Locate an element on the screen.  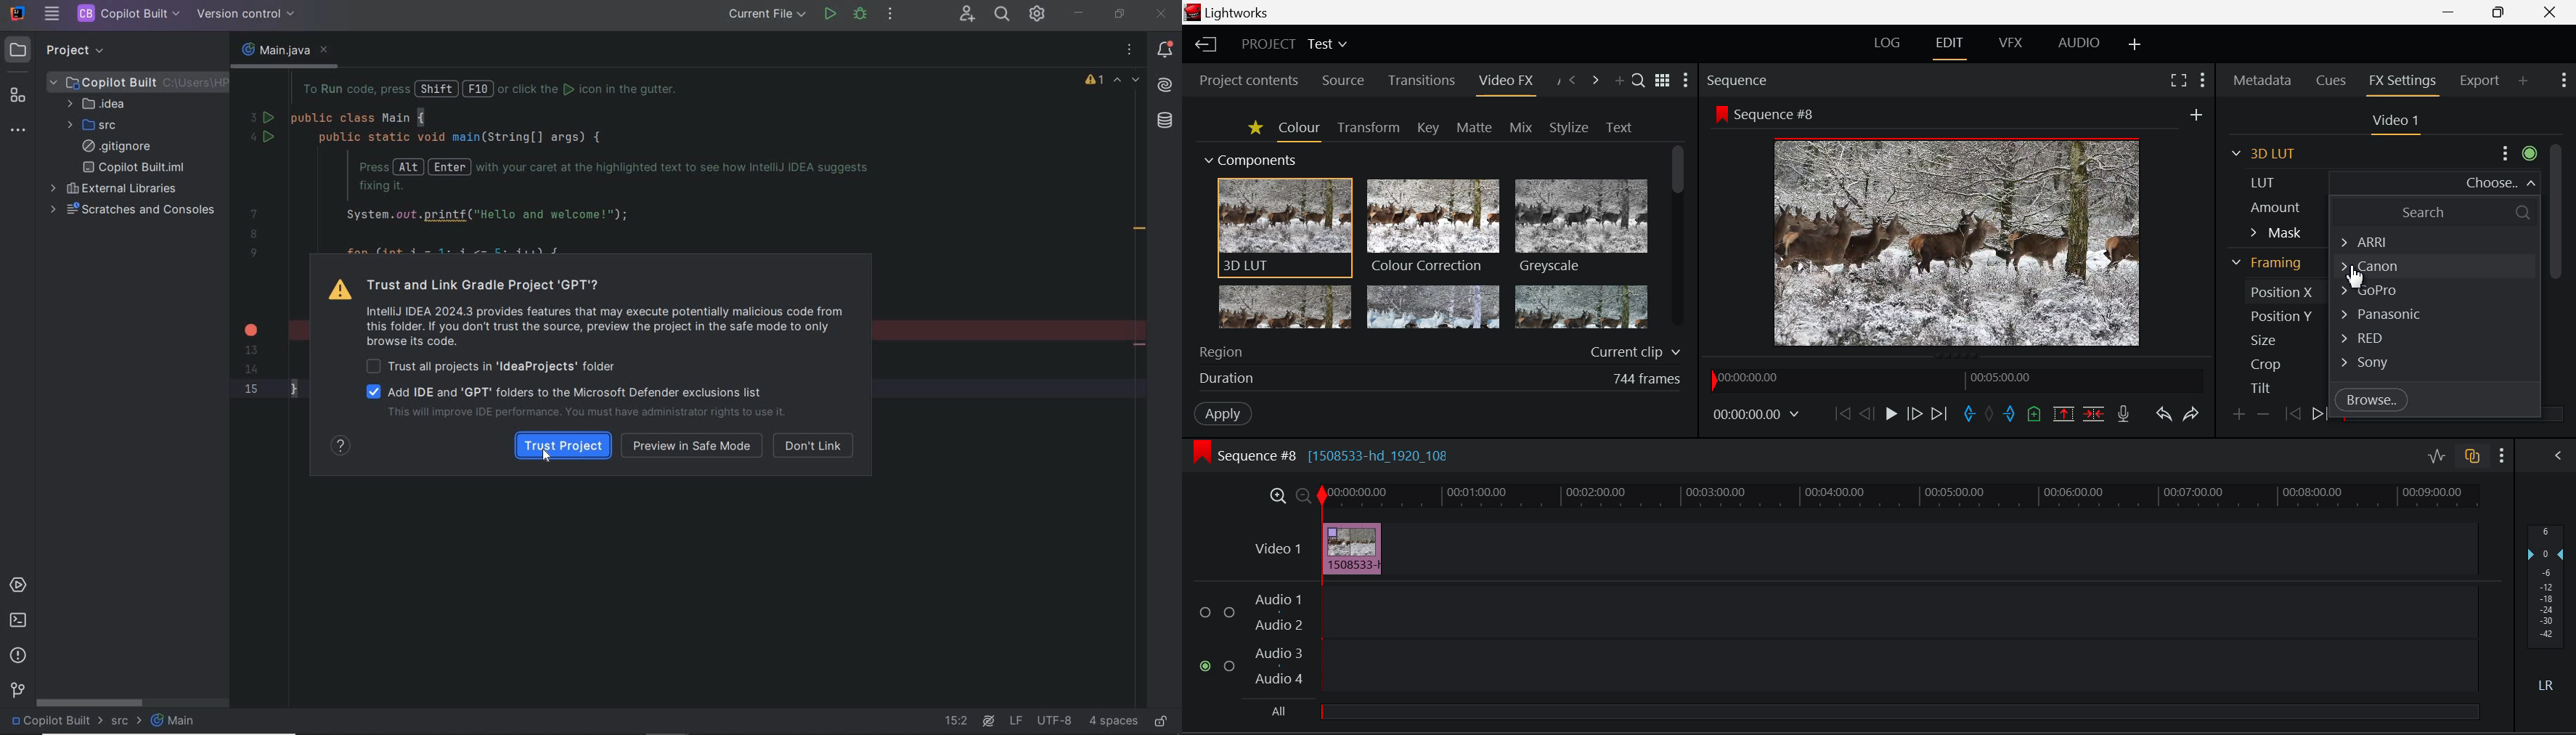
Go Forward is located at coordinates (1915, 416).